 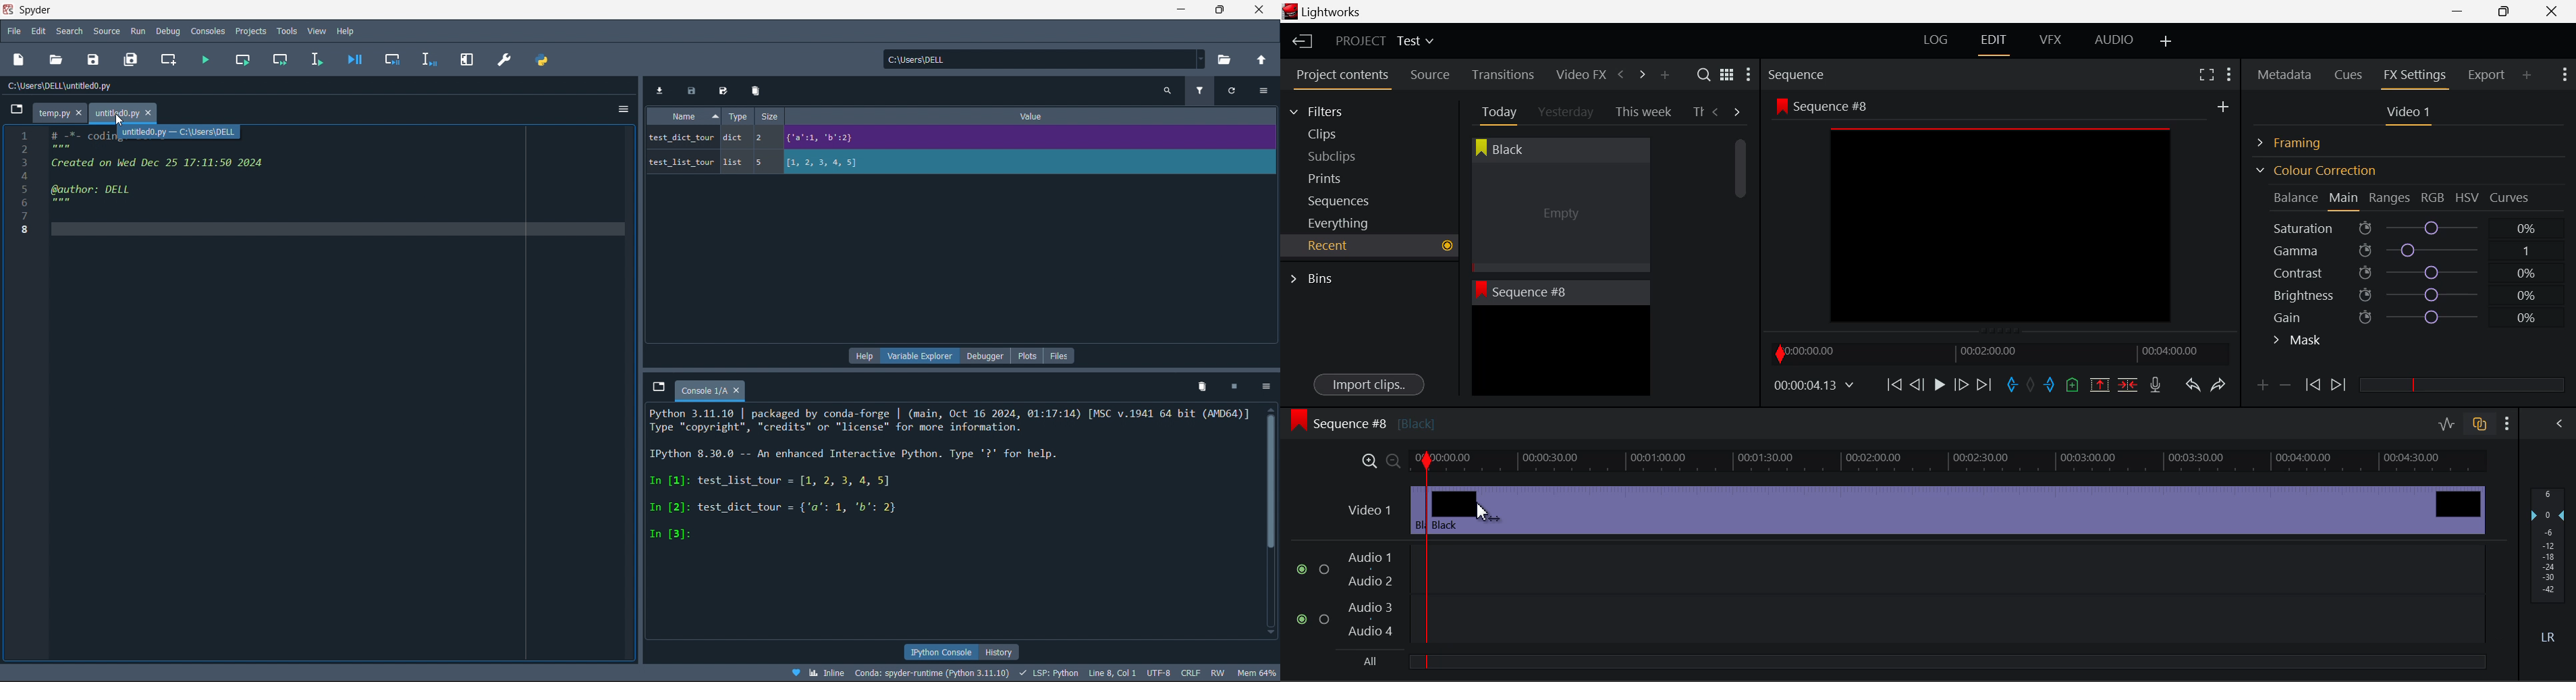 I want to click on Show Audio Mix, so click(x=2560, y=422).